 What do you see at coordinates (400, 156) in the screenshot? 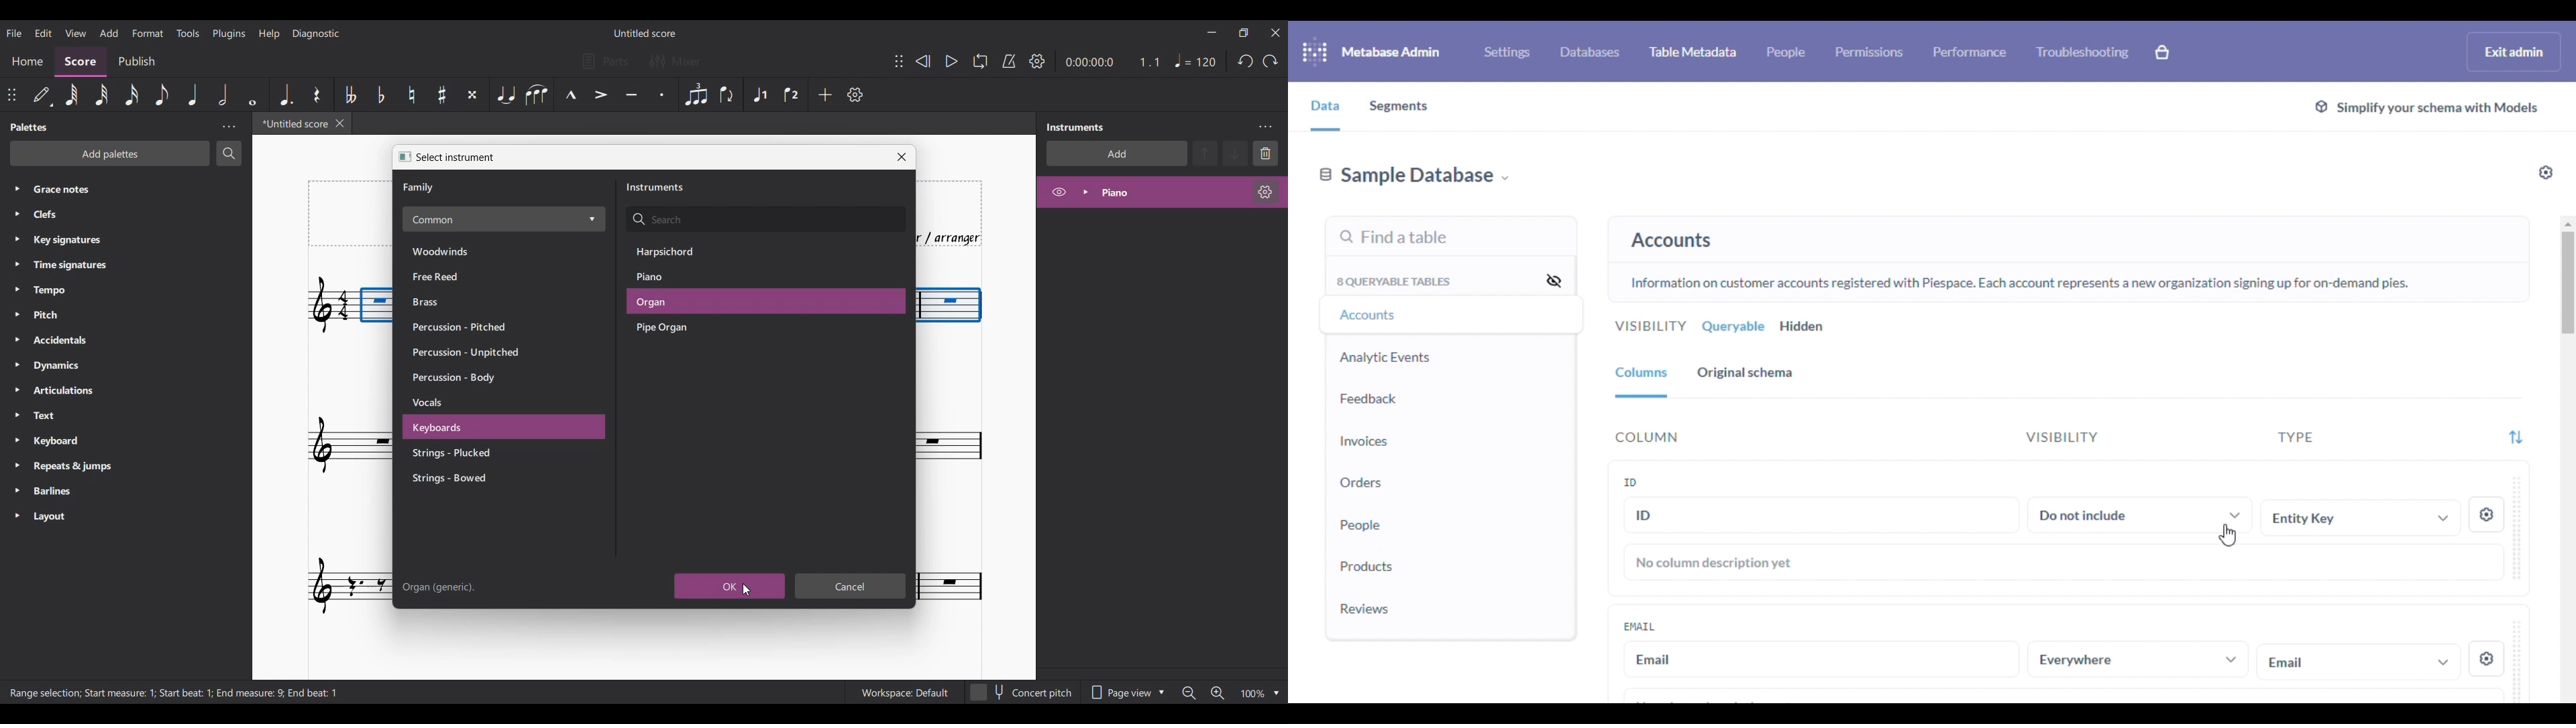
I see `file logo` at bounding box center [400, 156].